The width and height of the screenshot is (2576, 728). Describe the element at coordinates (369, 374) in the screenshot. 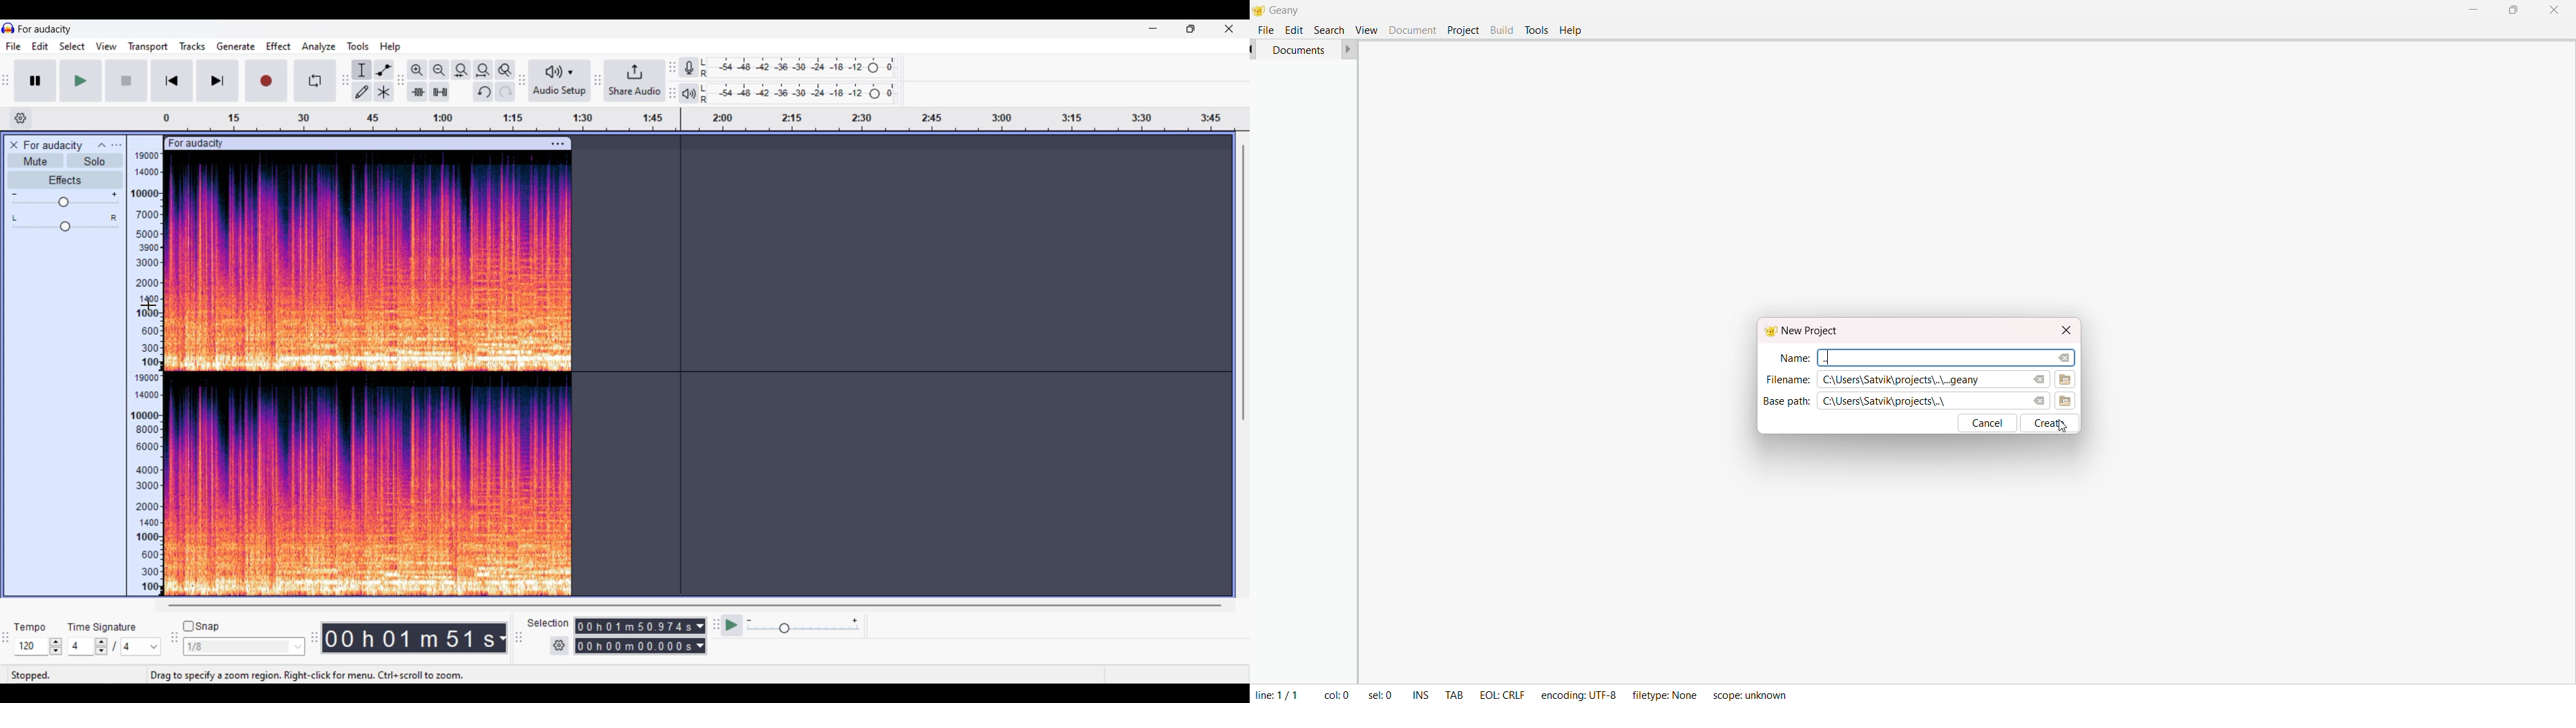

I see `track spectogram` at that location.